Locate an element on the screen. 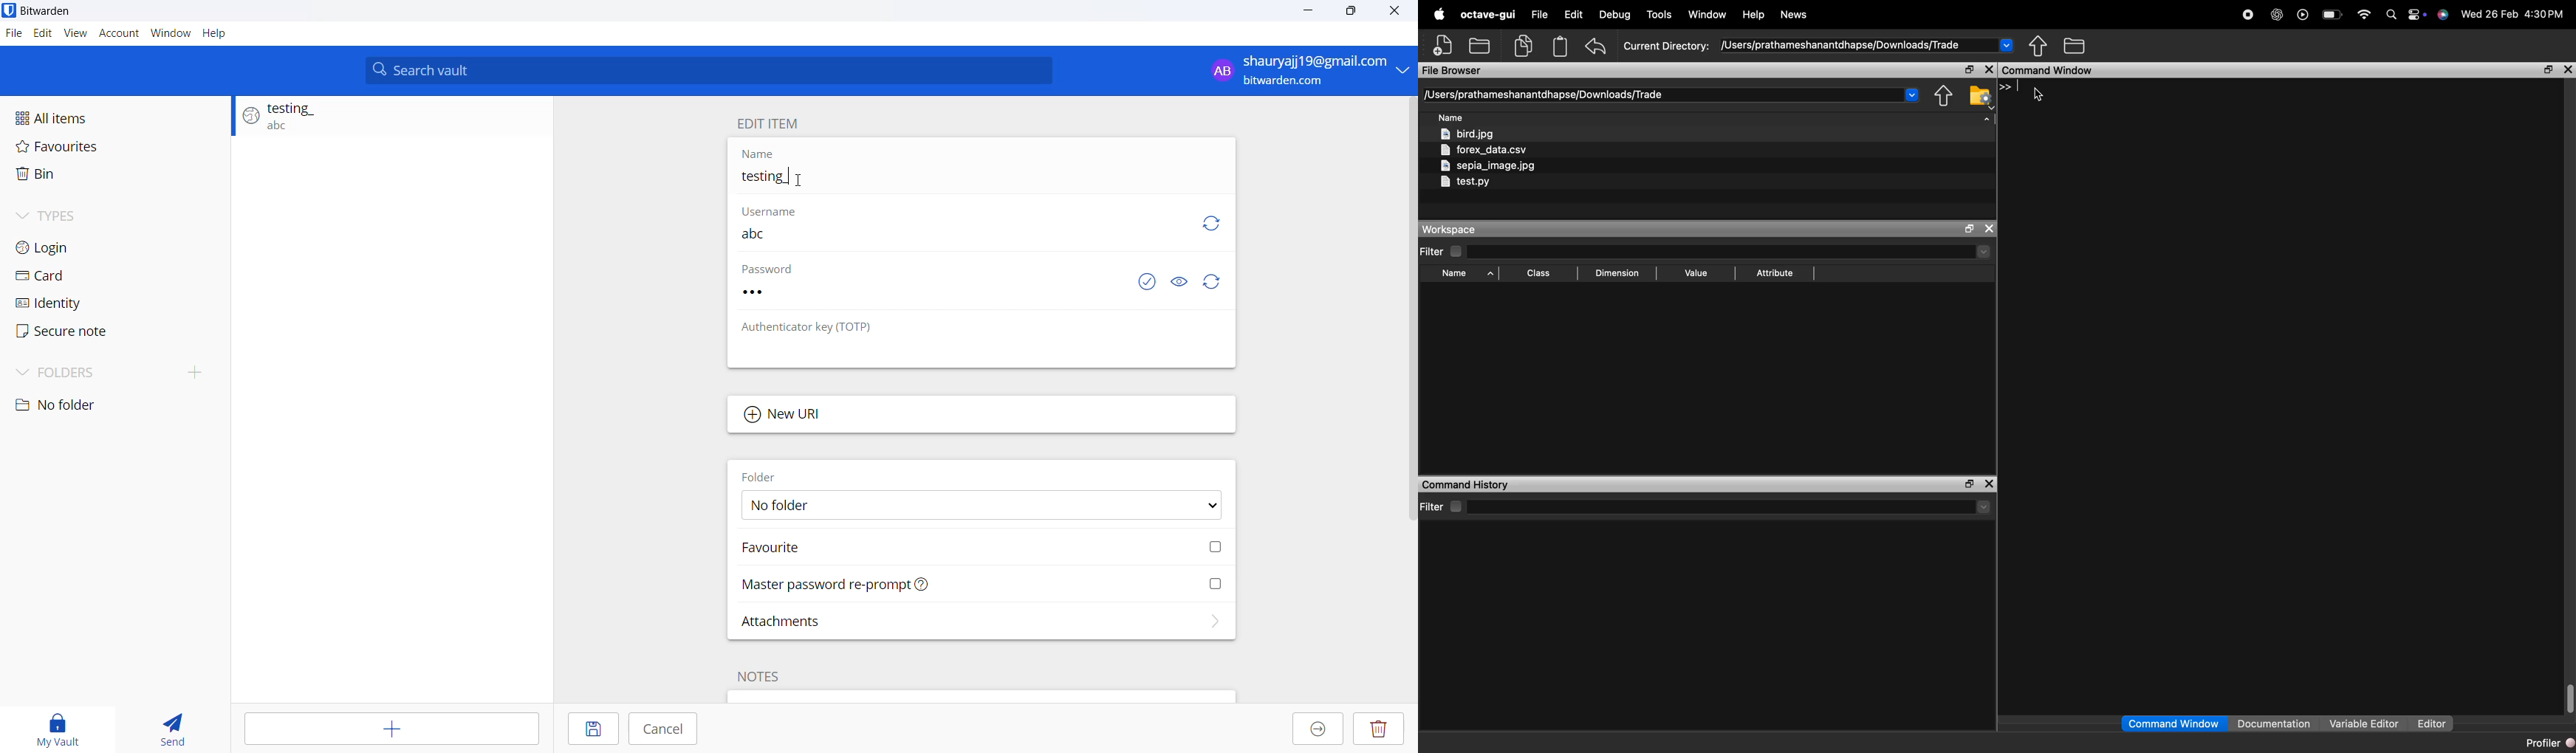 The height and width of the screenshot is (756, 2576). Password input is located at coordinates (915, 296).